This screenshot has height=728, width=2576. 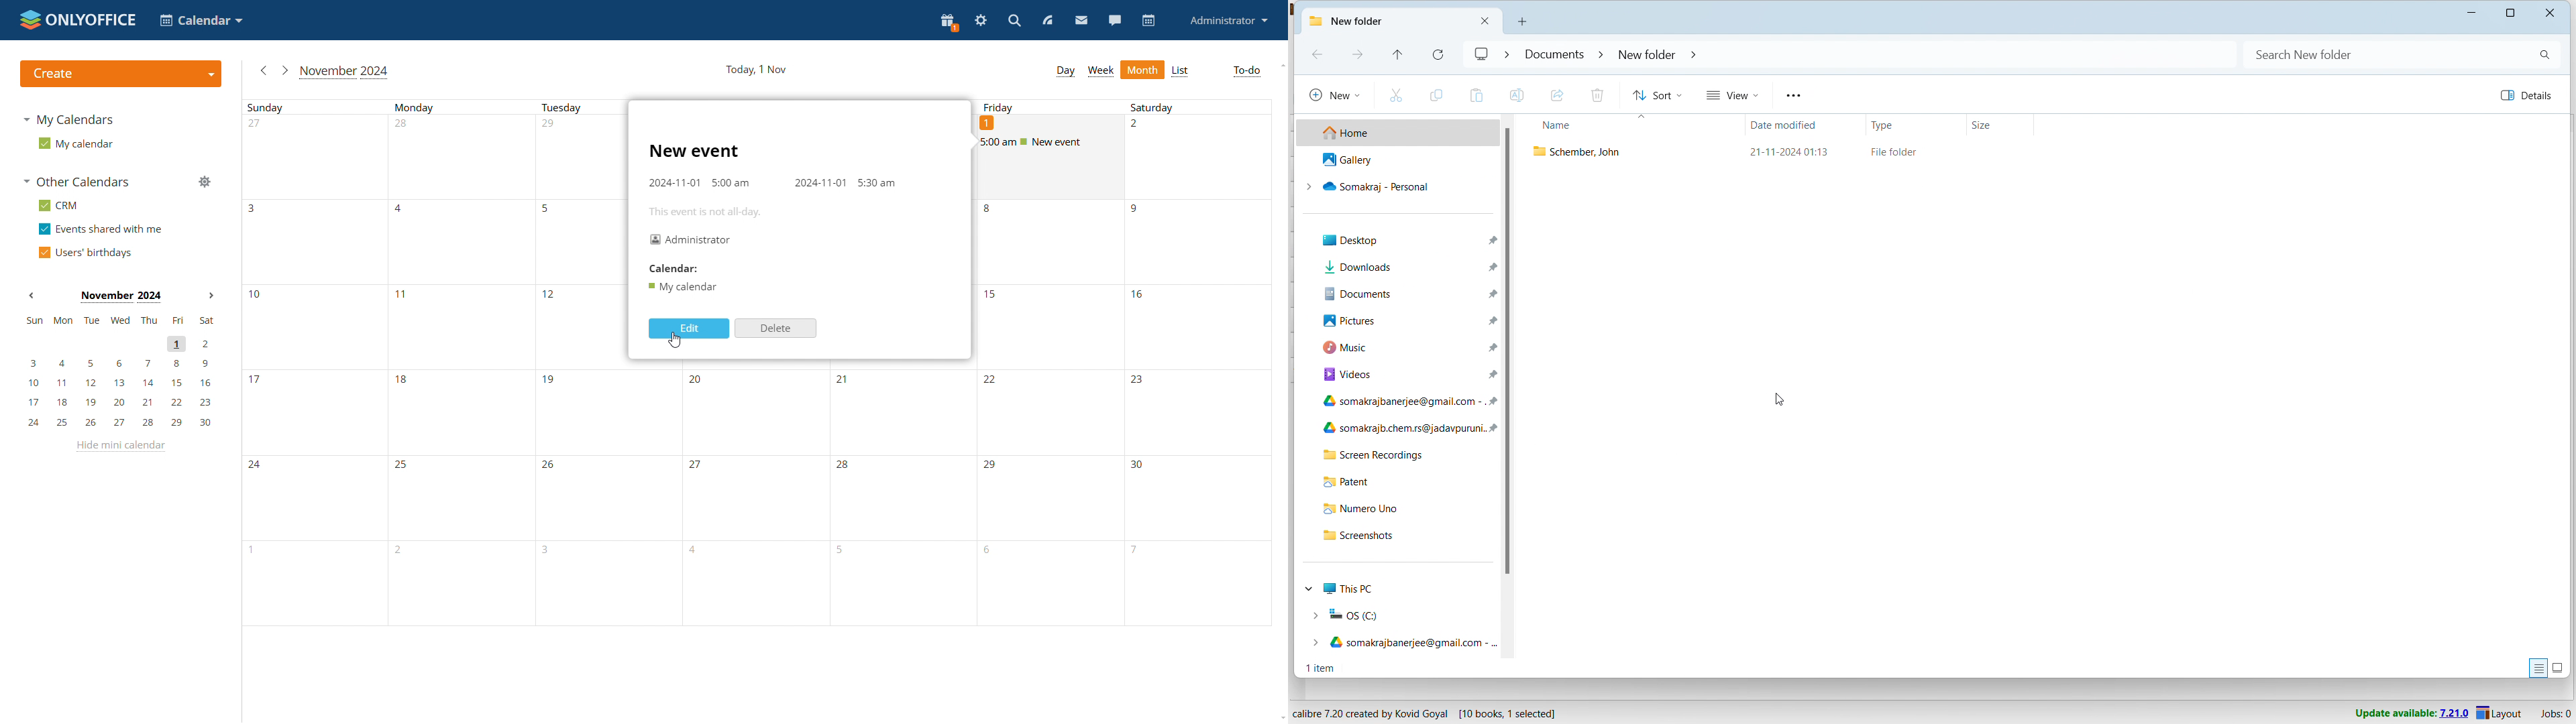 I want to click on Google drive 2, so click(x=1409, y=426).